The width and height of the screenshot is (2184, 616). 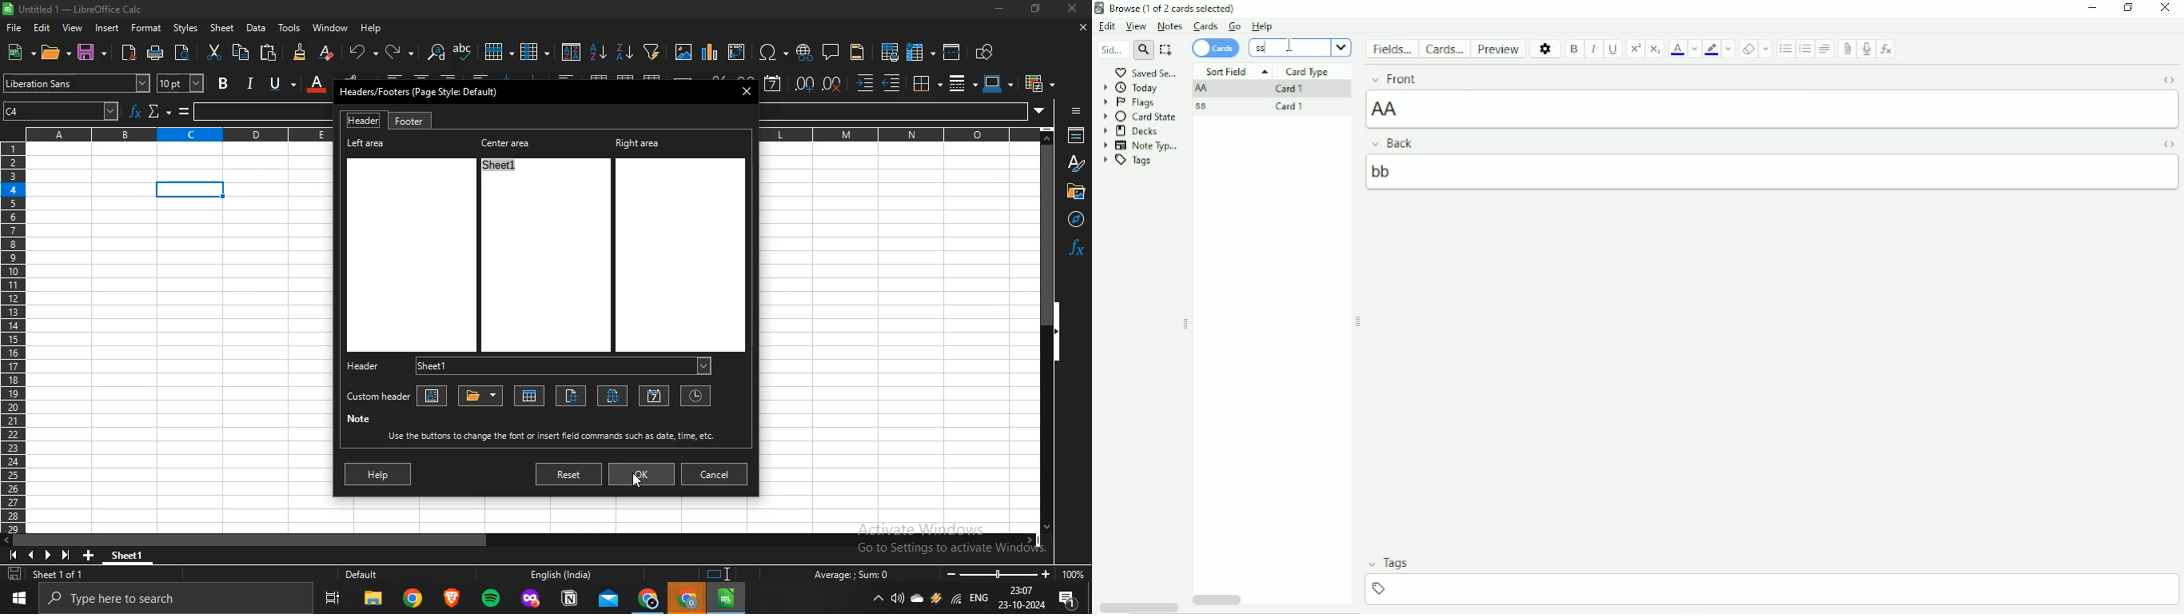 What do you see at coordinates (865, 84) in the screenshot?
I see `increase indent` at bounding box center [865, 84].